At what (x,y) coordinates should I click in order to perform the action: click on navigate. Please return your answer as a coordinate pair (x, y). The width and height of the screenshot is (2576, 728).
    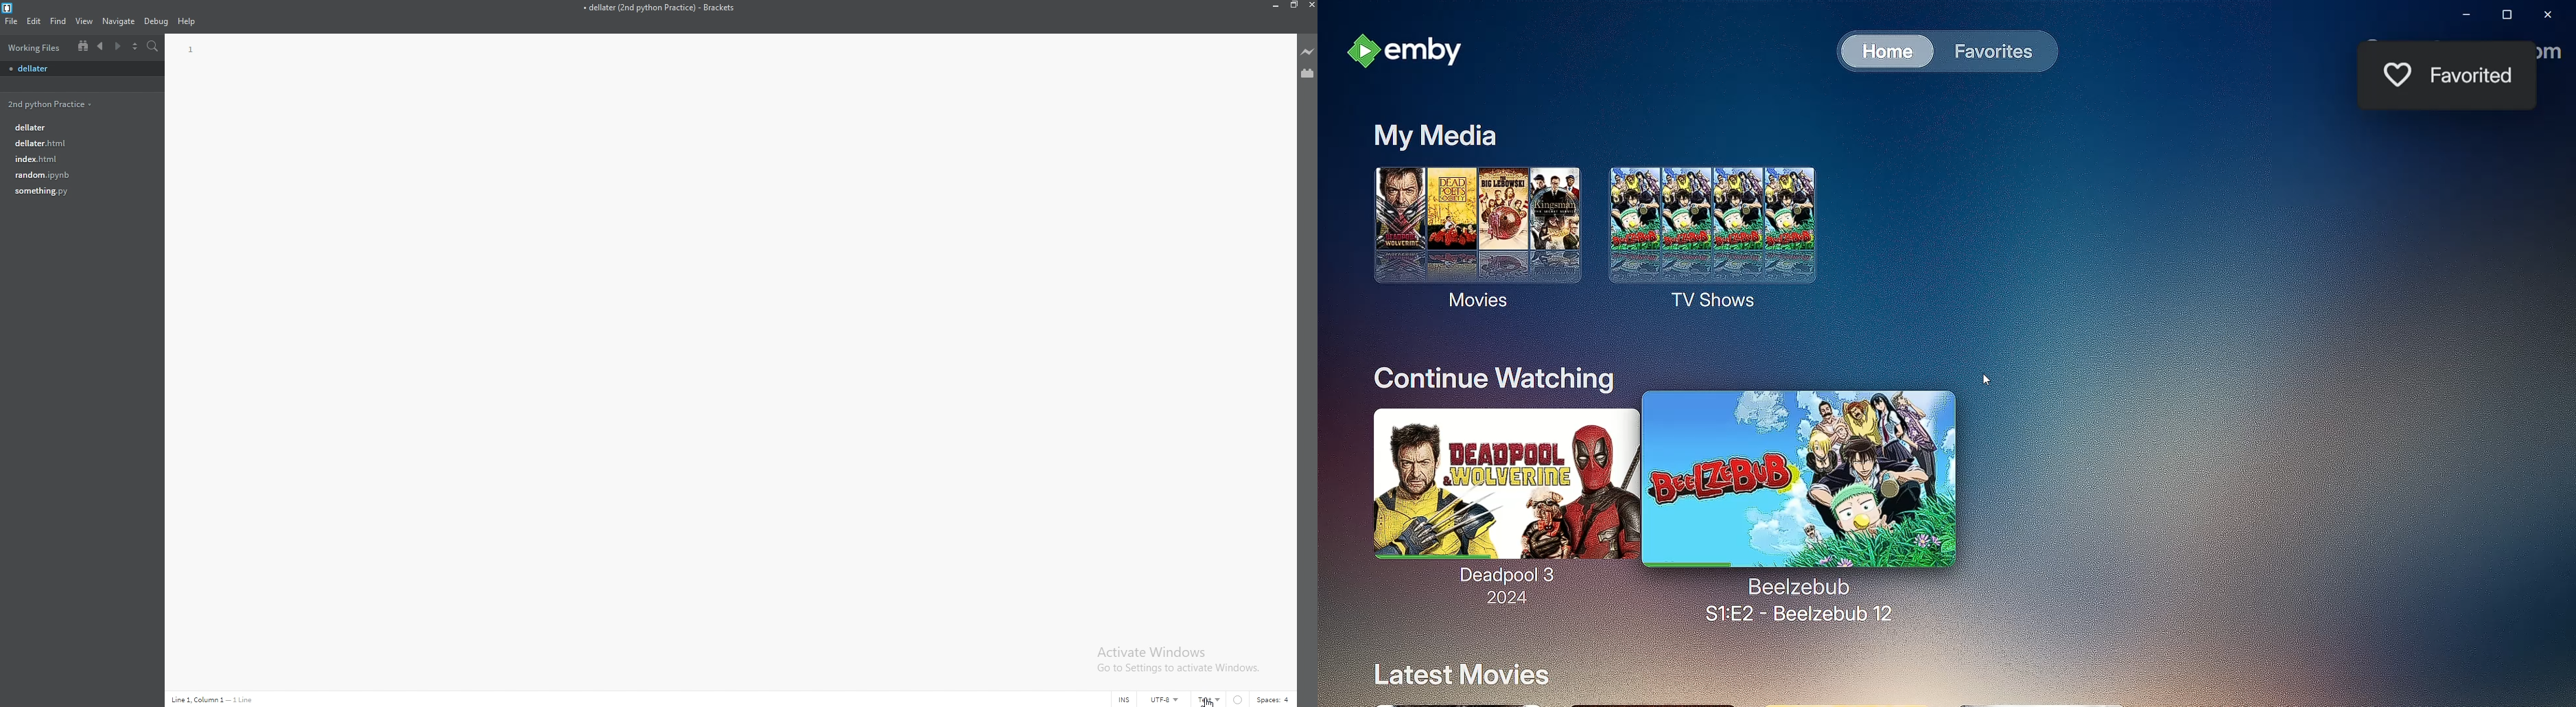
    Looking at the image, I should click on (119, 21).